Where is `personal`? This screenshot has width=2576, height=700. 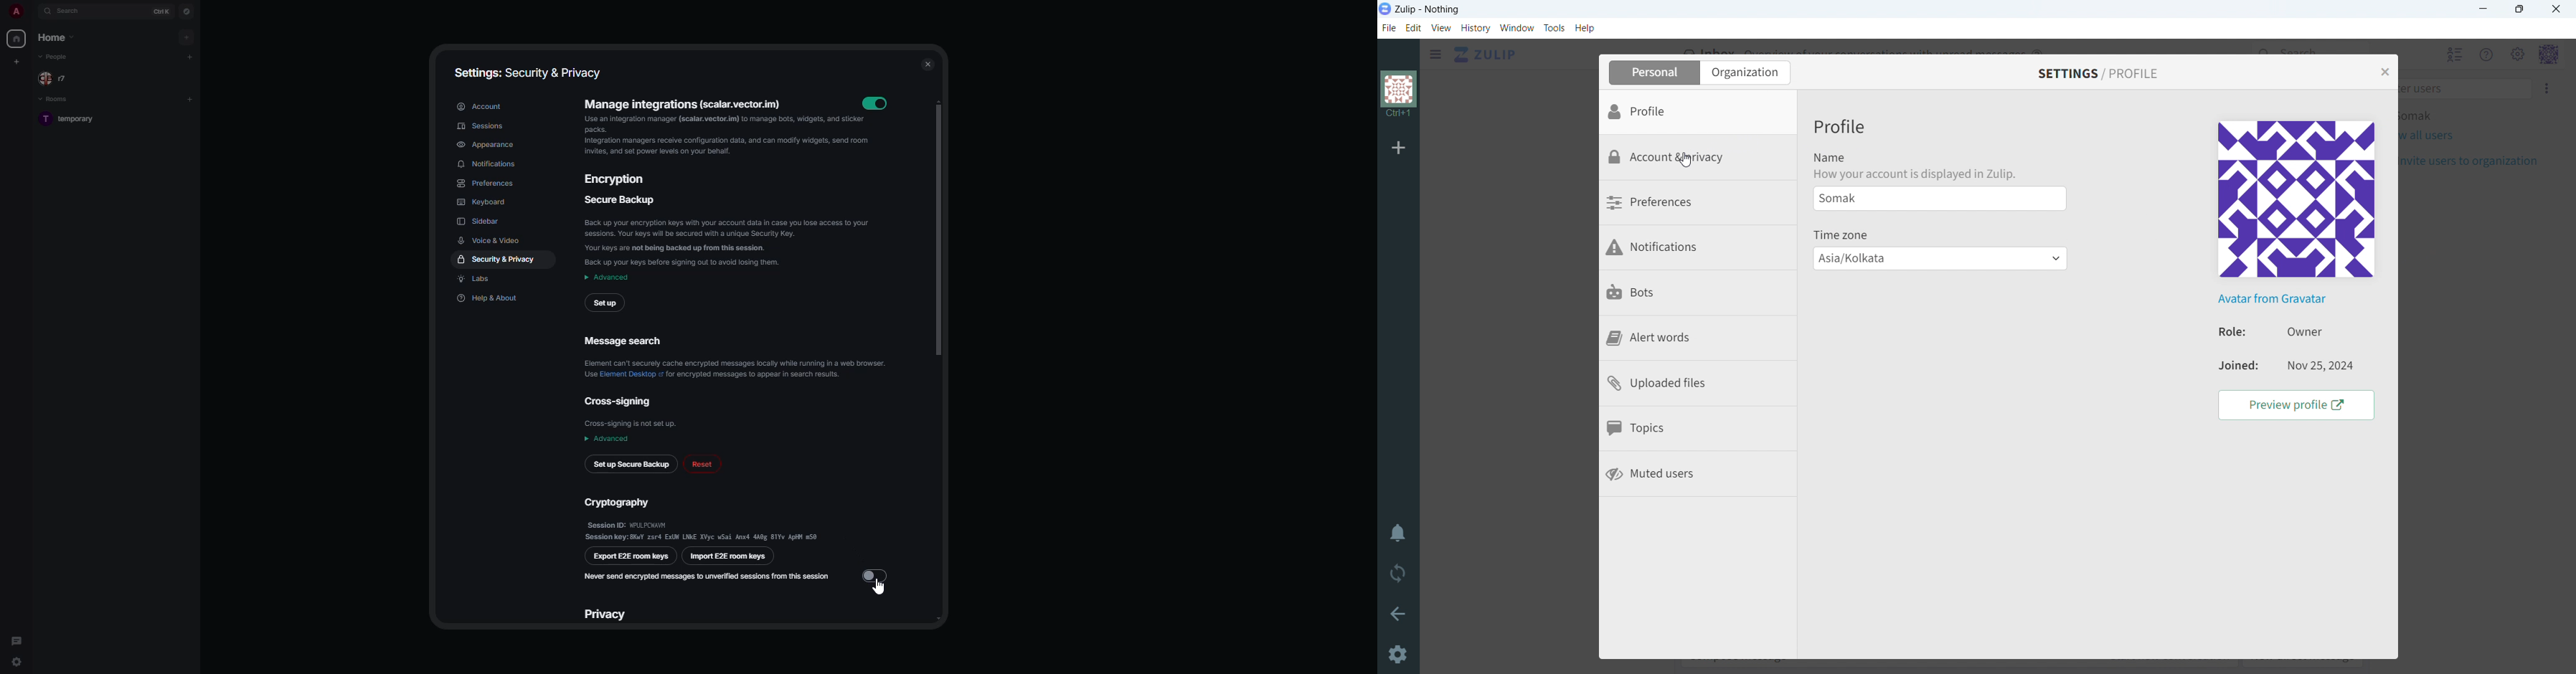 personal is located at coordinates (1653, 72).